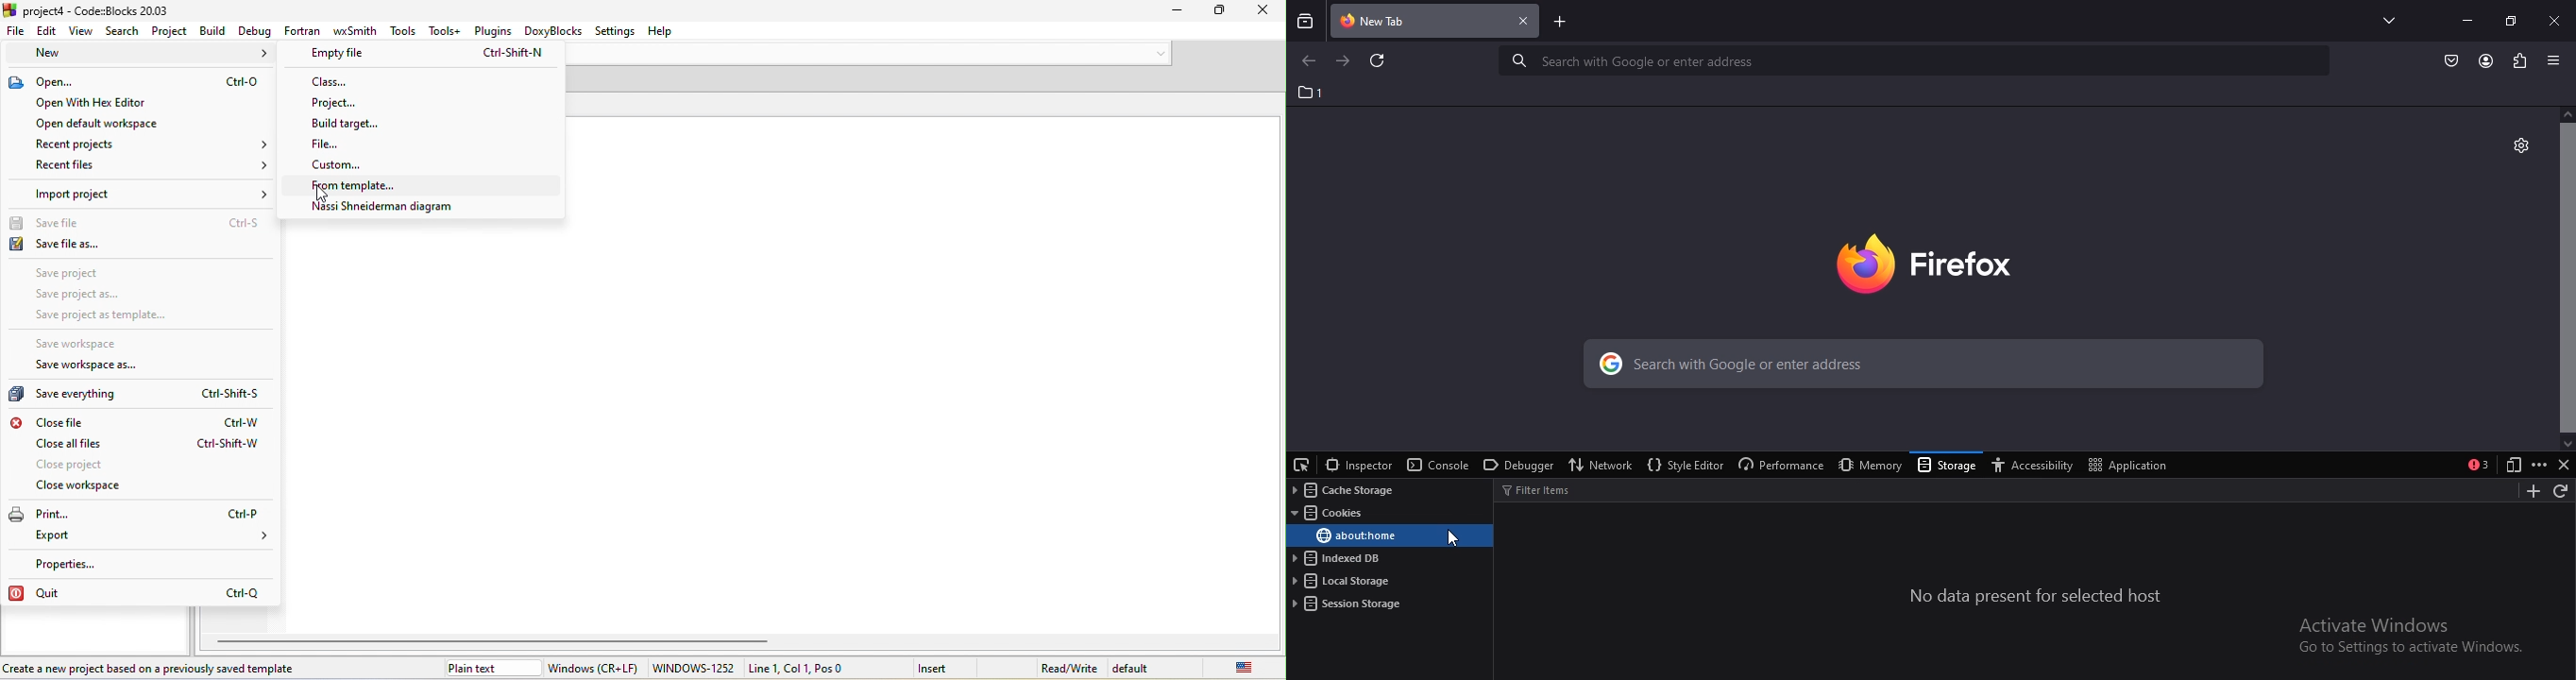 This screenshot has height=700, width=2576. I want to click on debug, so click(253, 32).